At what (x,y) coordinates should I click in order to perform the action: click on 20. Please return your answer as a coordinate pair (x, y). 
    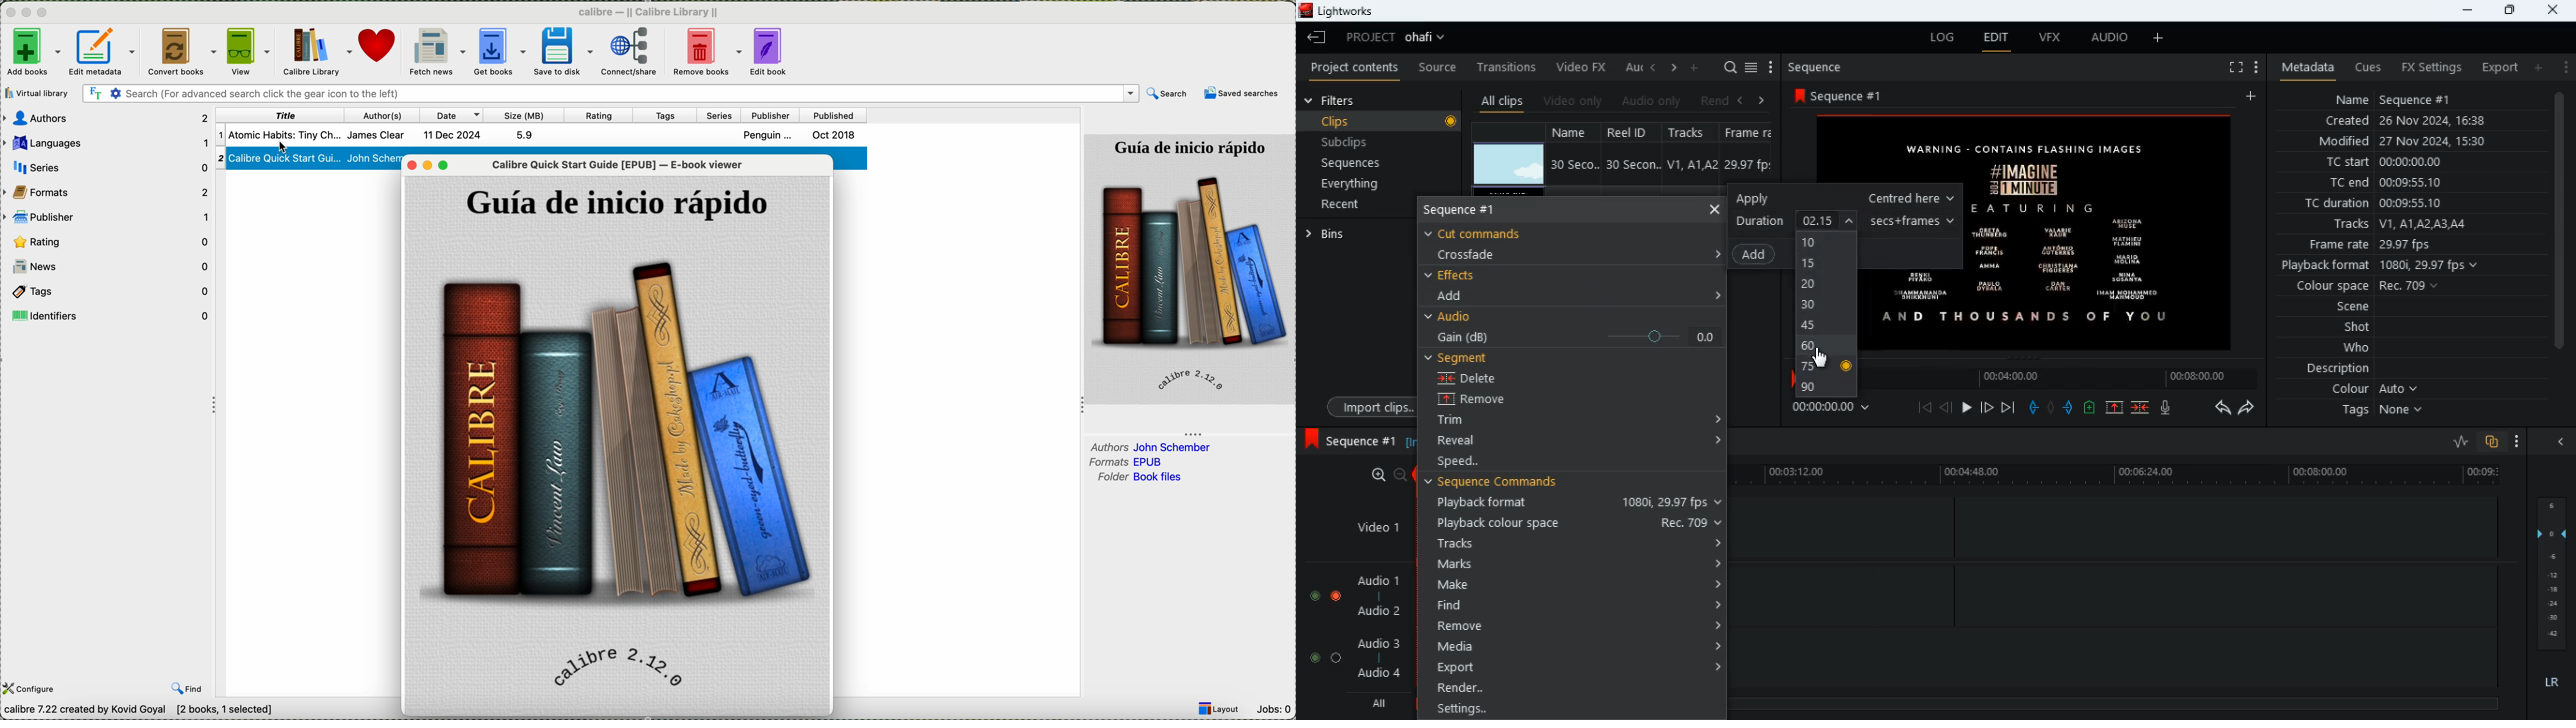
    Looking at the image, I should click on (1826, 286).